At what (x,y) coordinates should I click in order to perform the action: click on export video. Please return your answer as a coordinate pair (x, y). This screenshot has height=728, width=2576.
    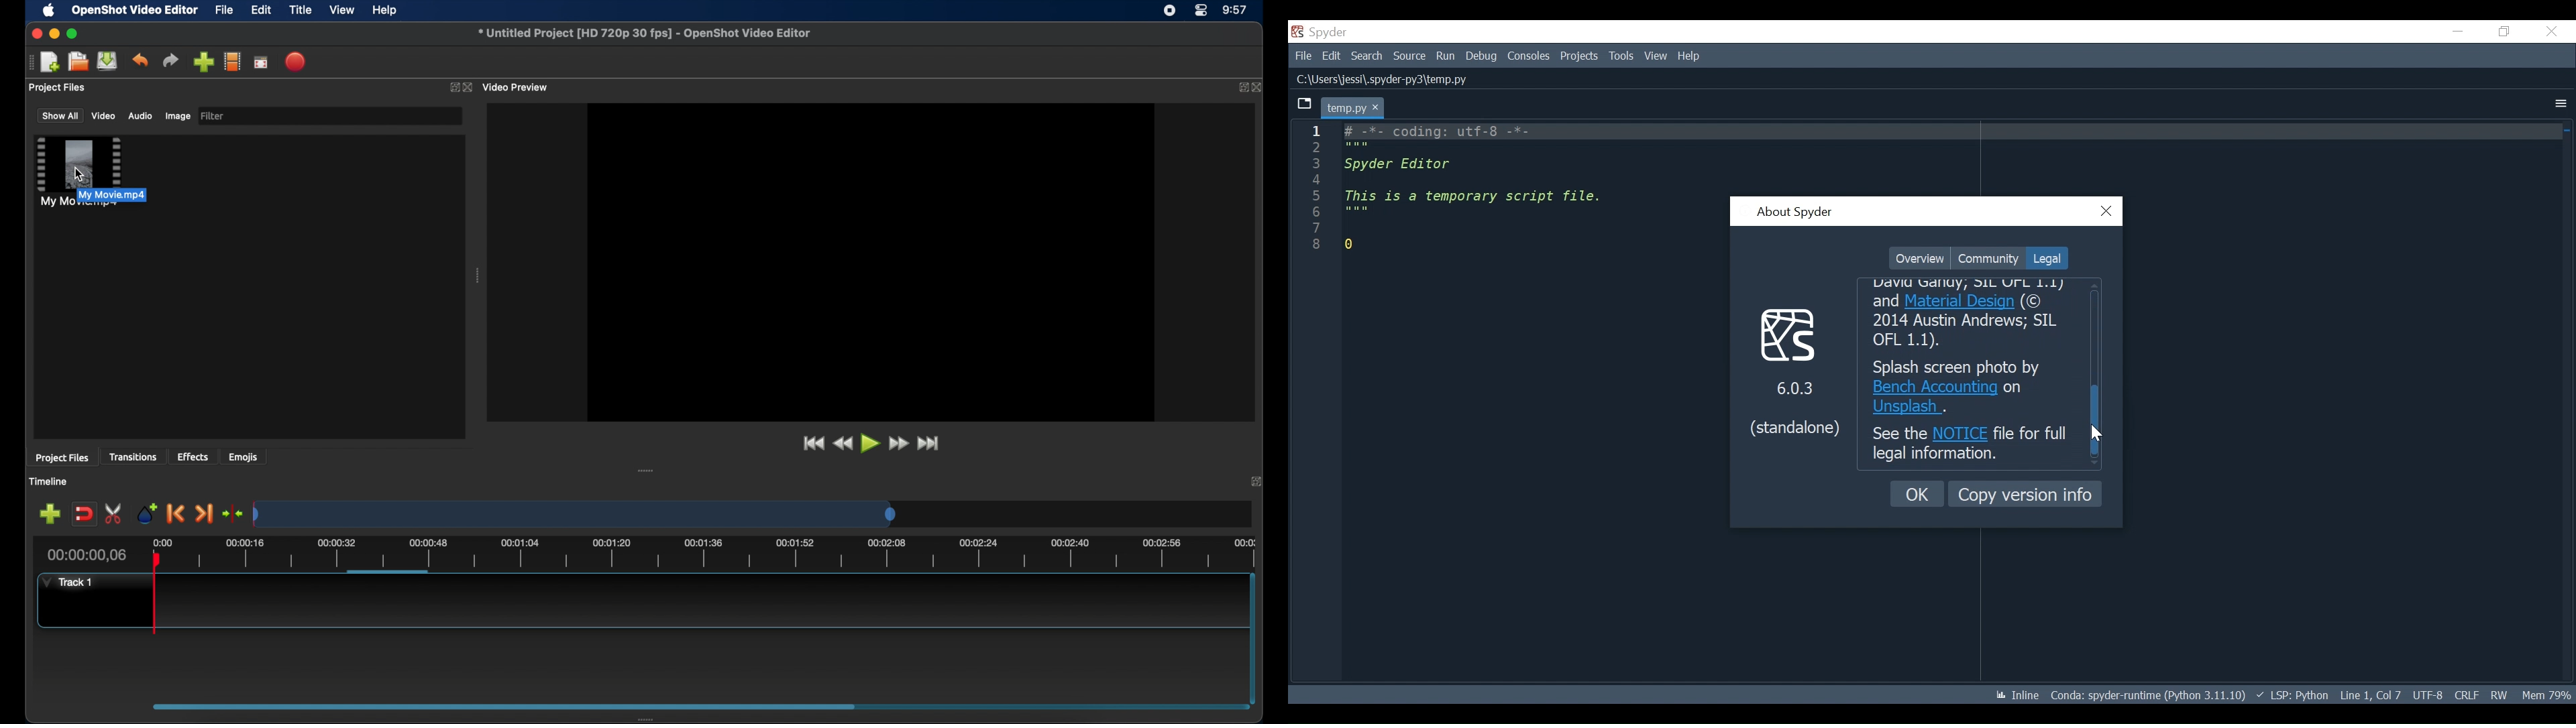
    Looking at the image, I should click on (297, 62).